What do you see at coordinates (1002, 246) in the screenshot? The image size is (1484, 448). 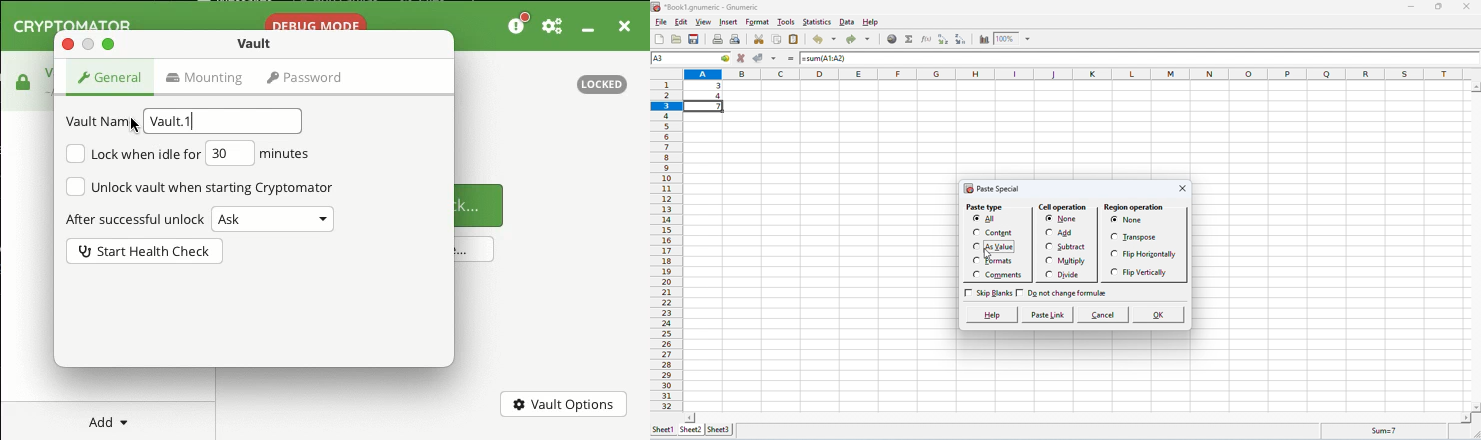 I see `as value` at bounding box center [1002, 246].